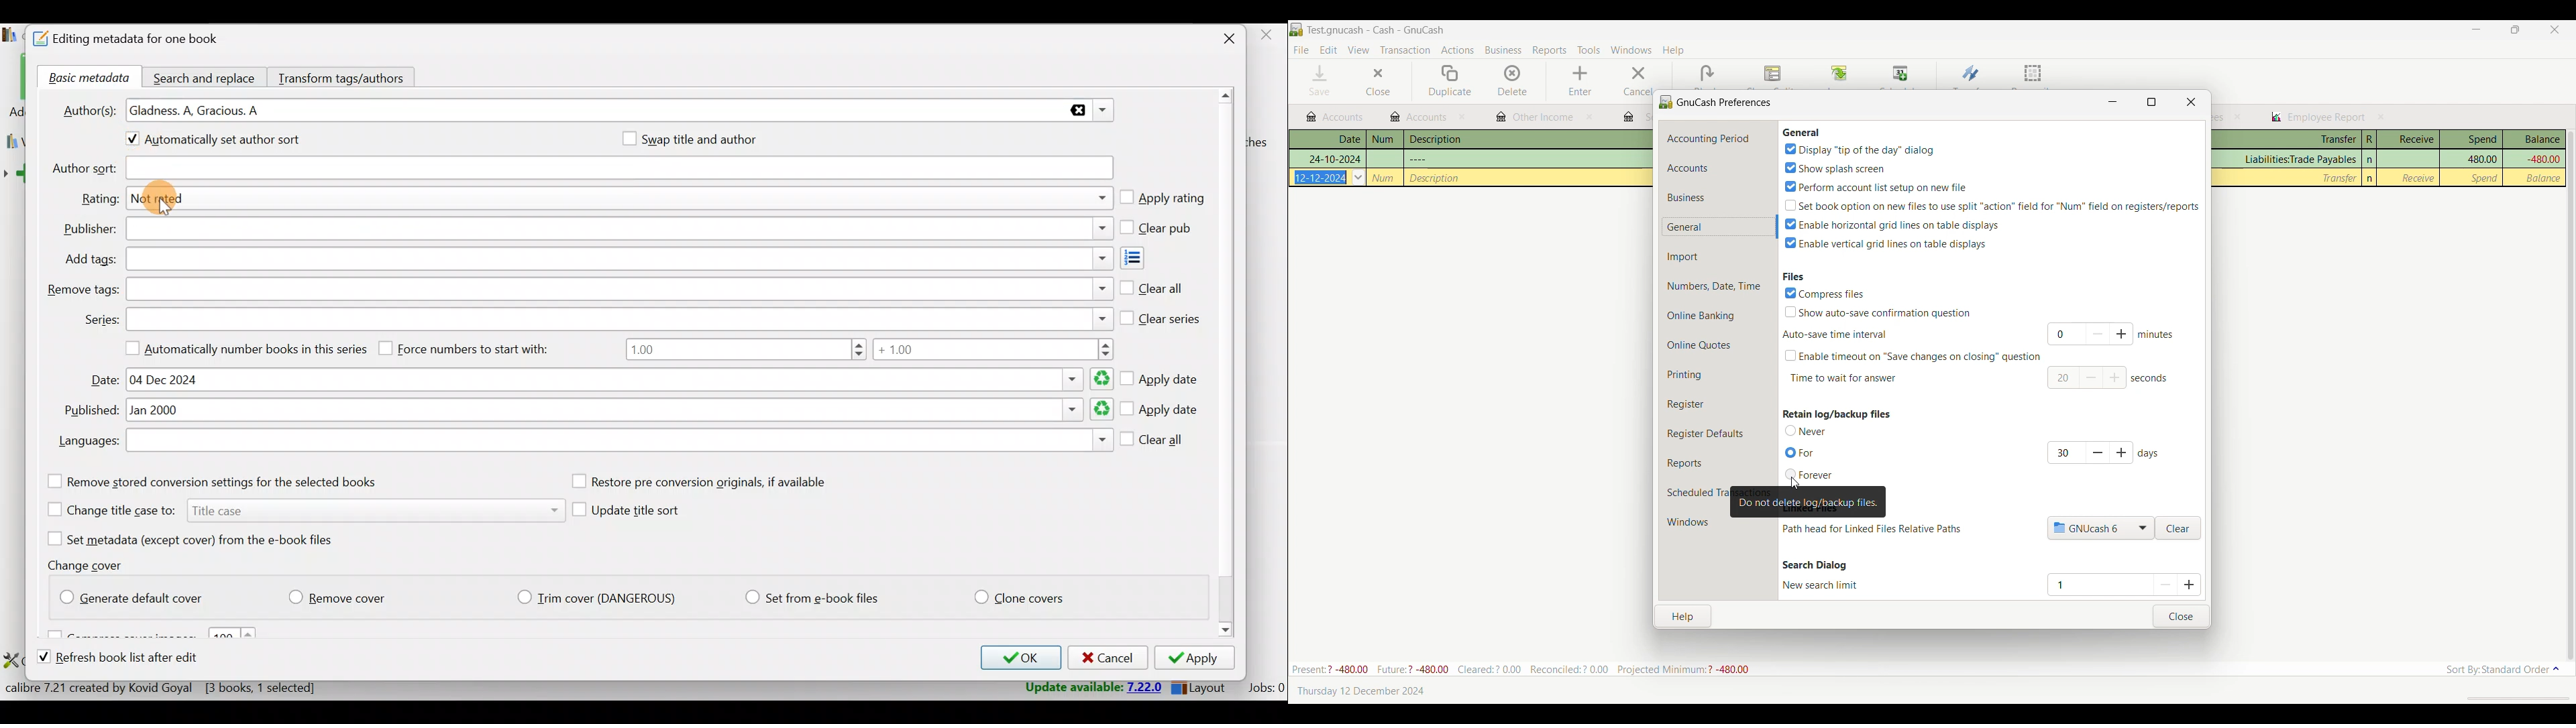 The image size is (2576, 728). What do you see at coordinates (207, 538) in the screenshot?
I see `Set metadata (except cover) from the e-book files` at bounding box center [207, 538].